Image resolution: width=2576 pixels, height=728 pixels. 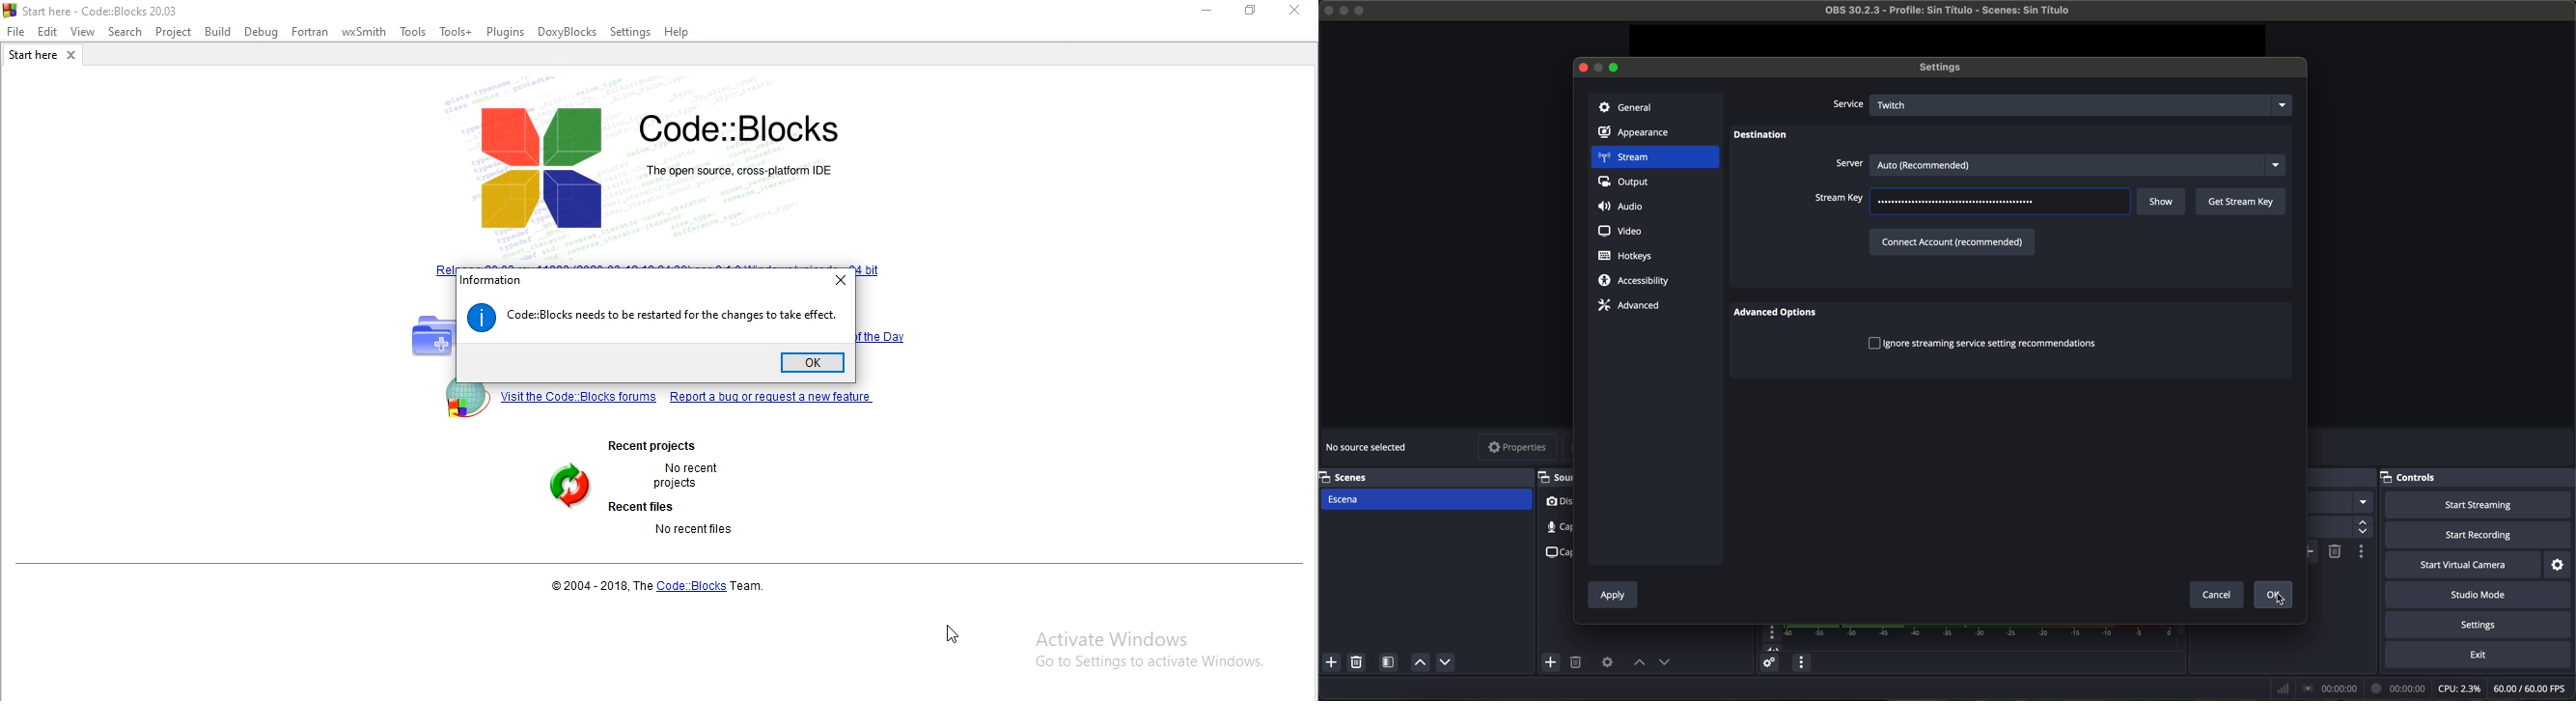 What do you see at coordinates (2313, 552) in the screenshot?
I see `add configurable transition` at bounding box center [2313, 552].